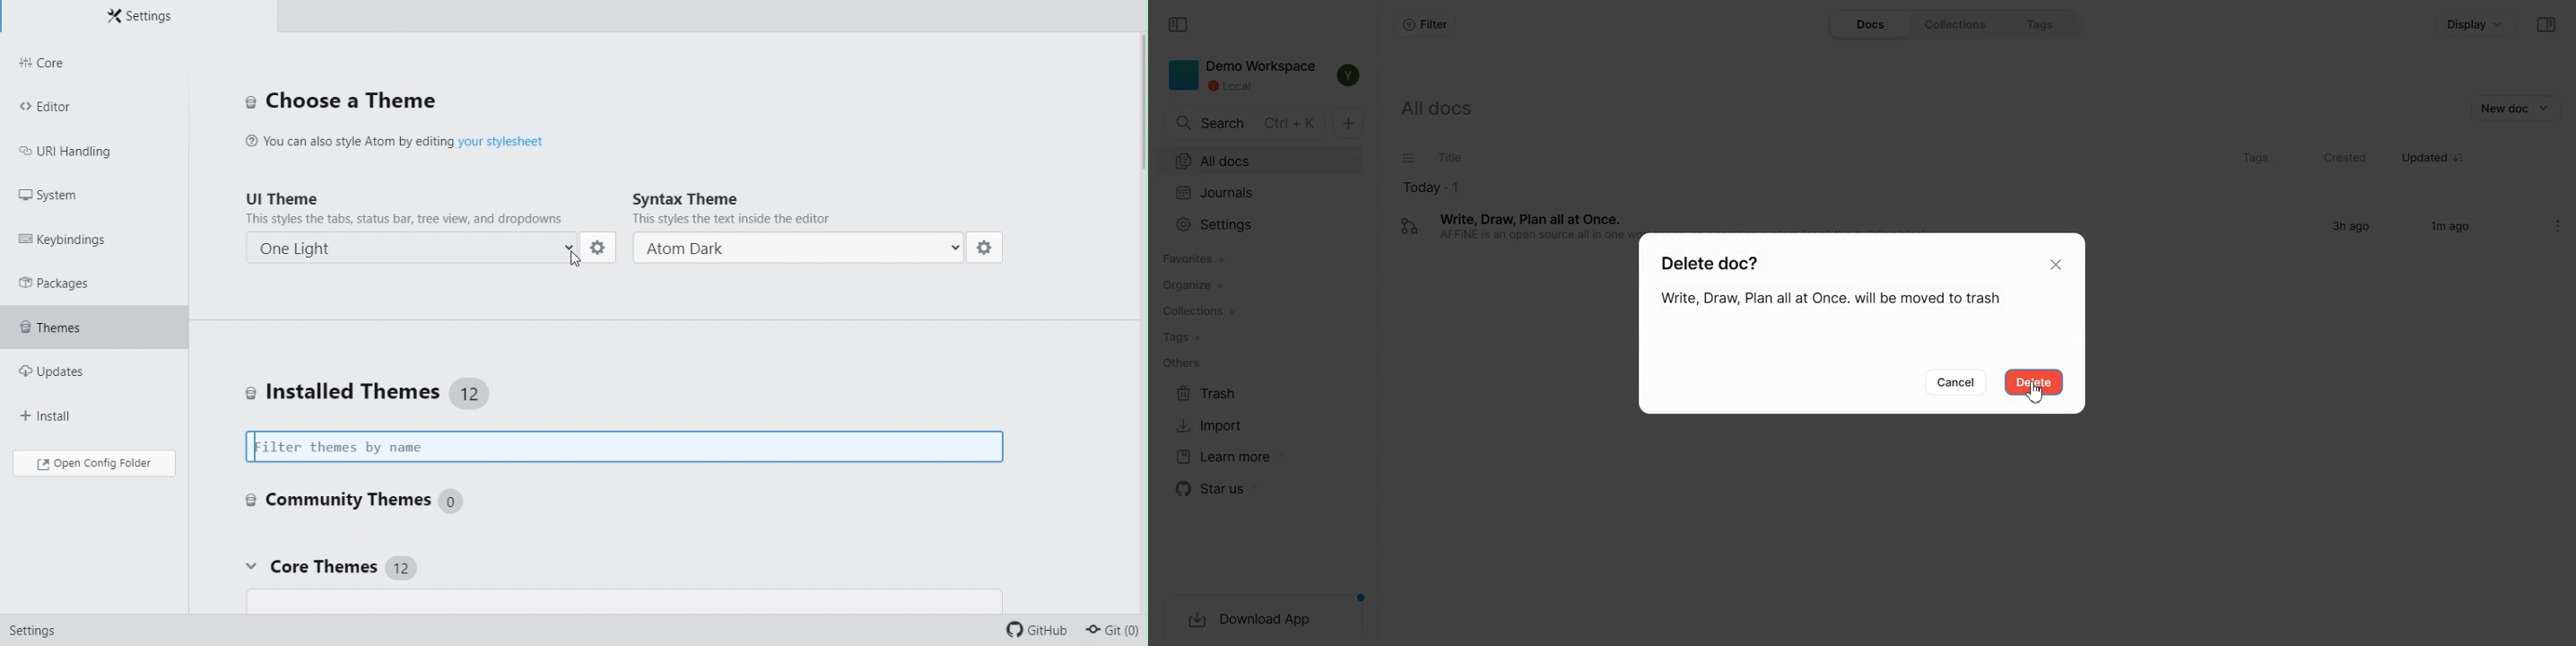 The image size is (2576, 672). I want to click on Tags, so click(2047, 24).